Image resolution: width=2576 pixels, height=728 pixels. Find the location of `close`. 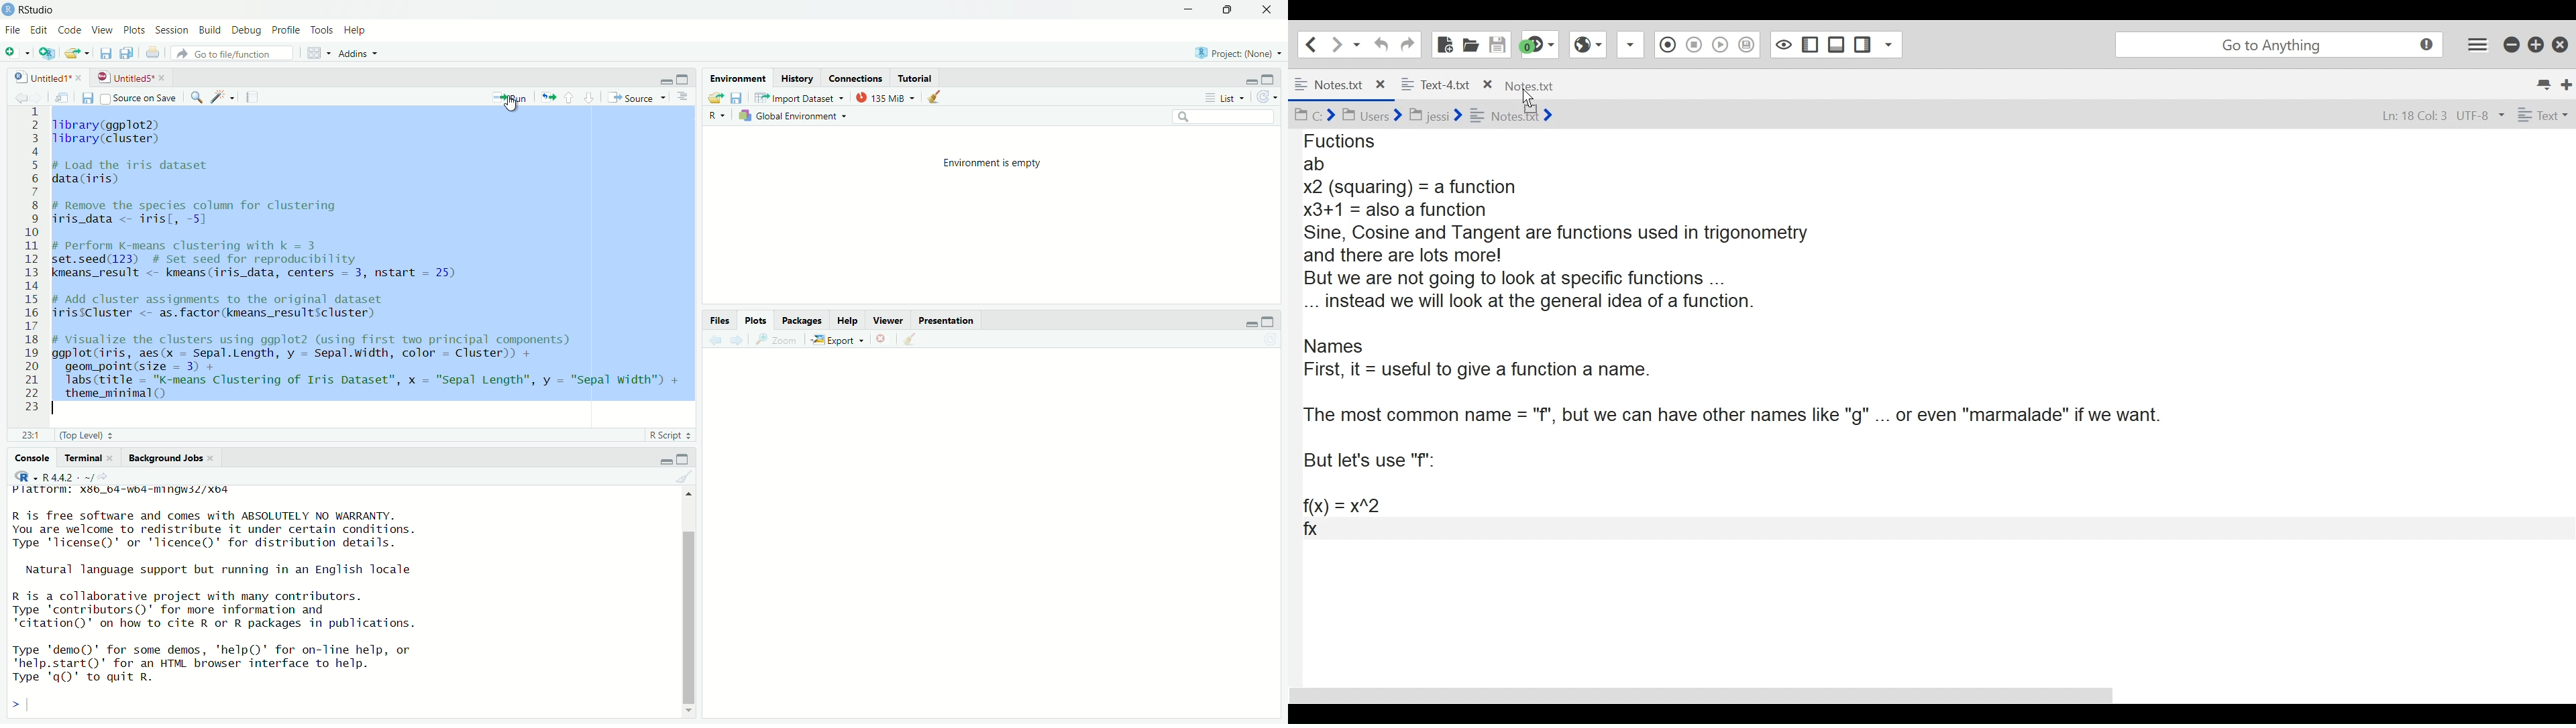

close is located at coordinates (82, 76).